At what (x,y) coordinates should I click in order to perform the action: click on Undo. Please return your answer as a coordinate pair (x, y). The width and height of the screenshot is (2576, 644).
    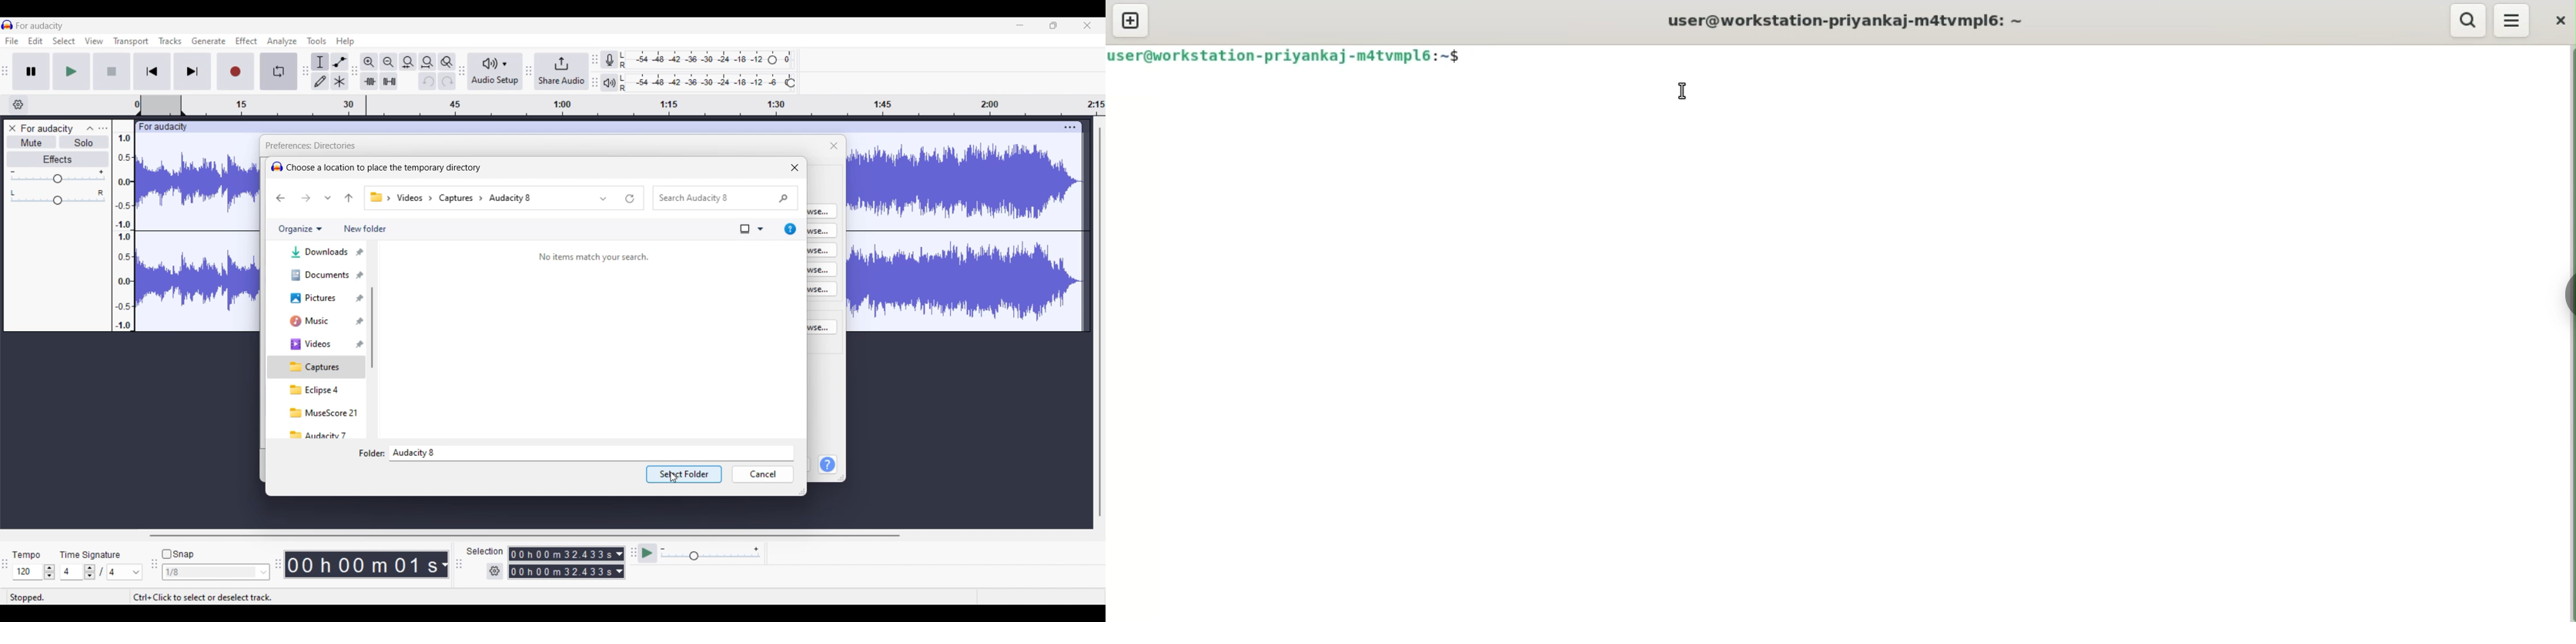
    Looking at the image, I should click on (428, 81).